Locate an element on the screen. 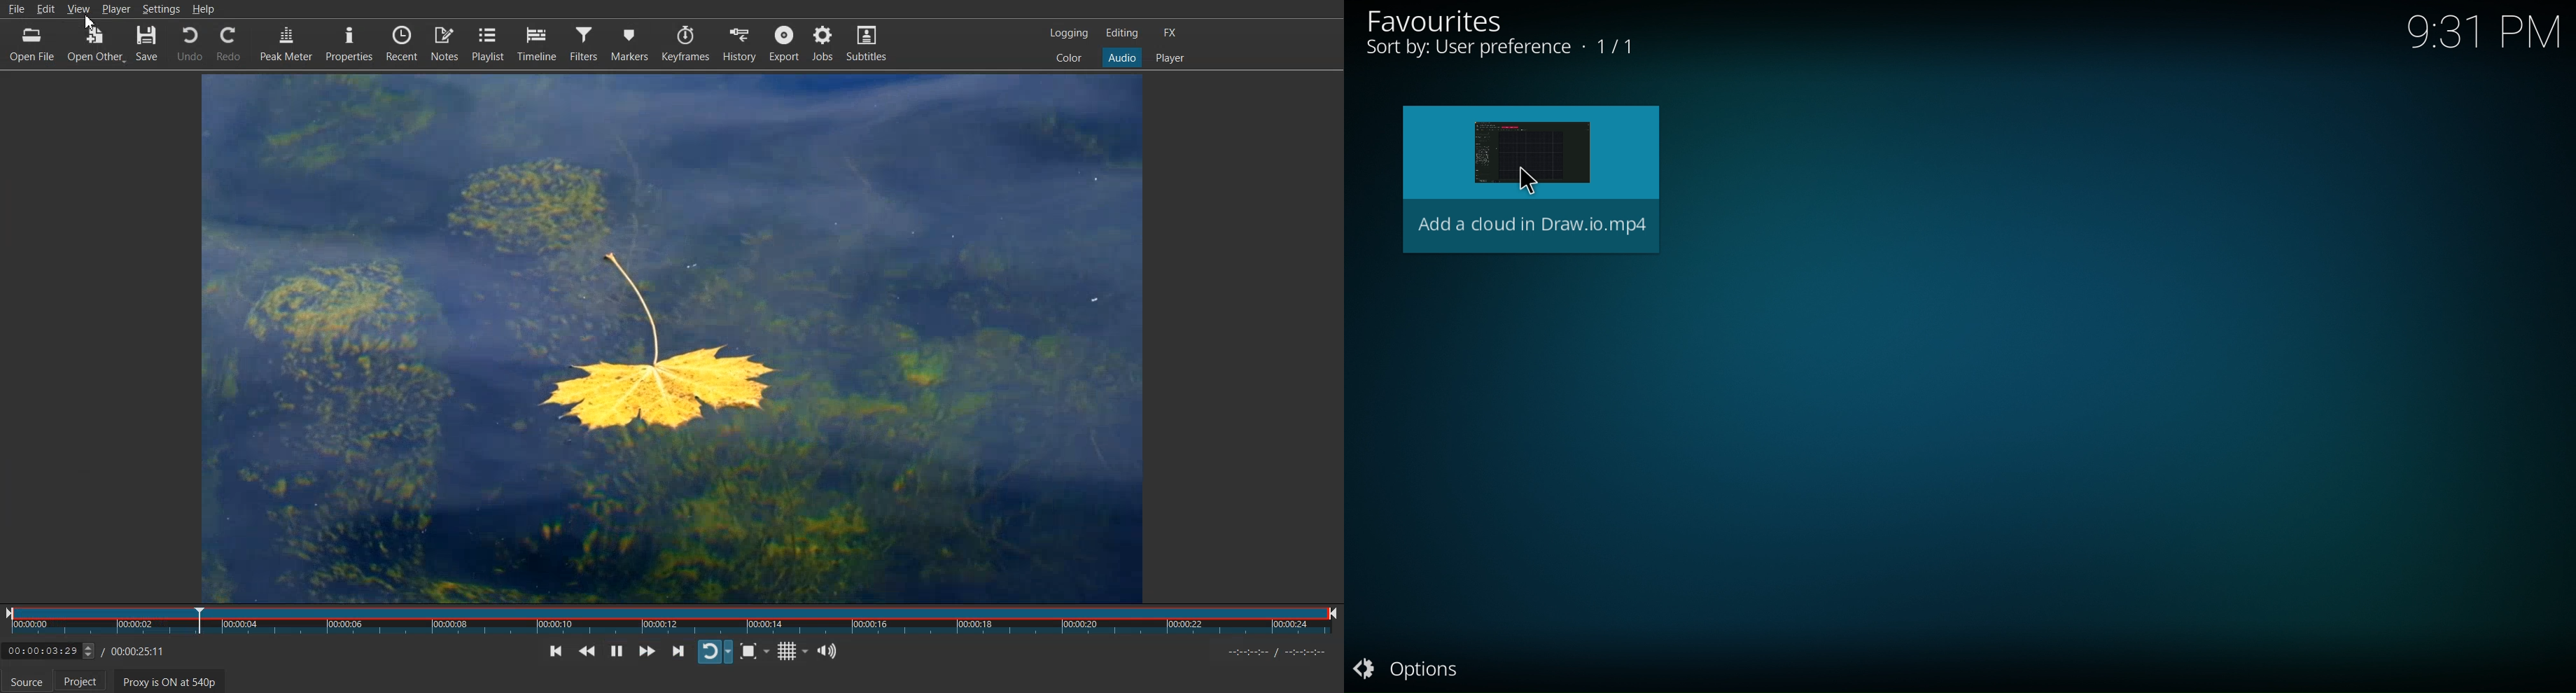 The width and height of the screenshot is (2576, 700). option is located at coordinates (1418, 669).